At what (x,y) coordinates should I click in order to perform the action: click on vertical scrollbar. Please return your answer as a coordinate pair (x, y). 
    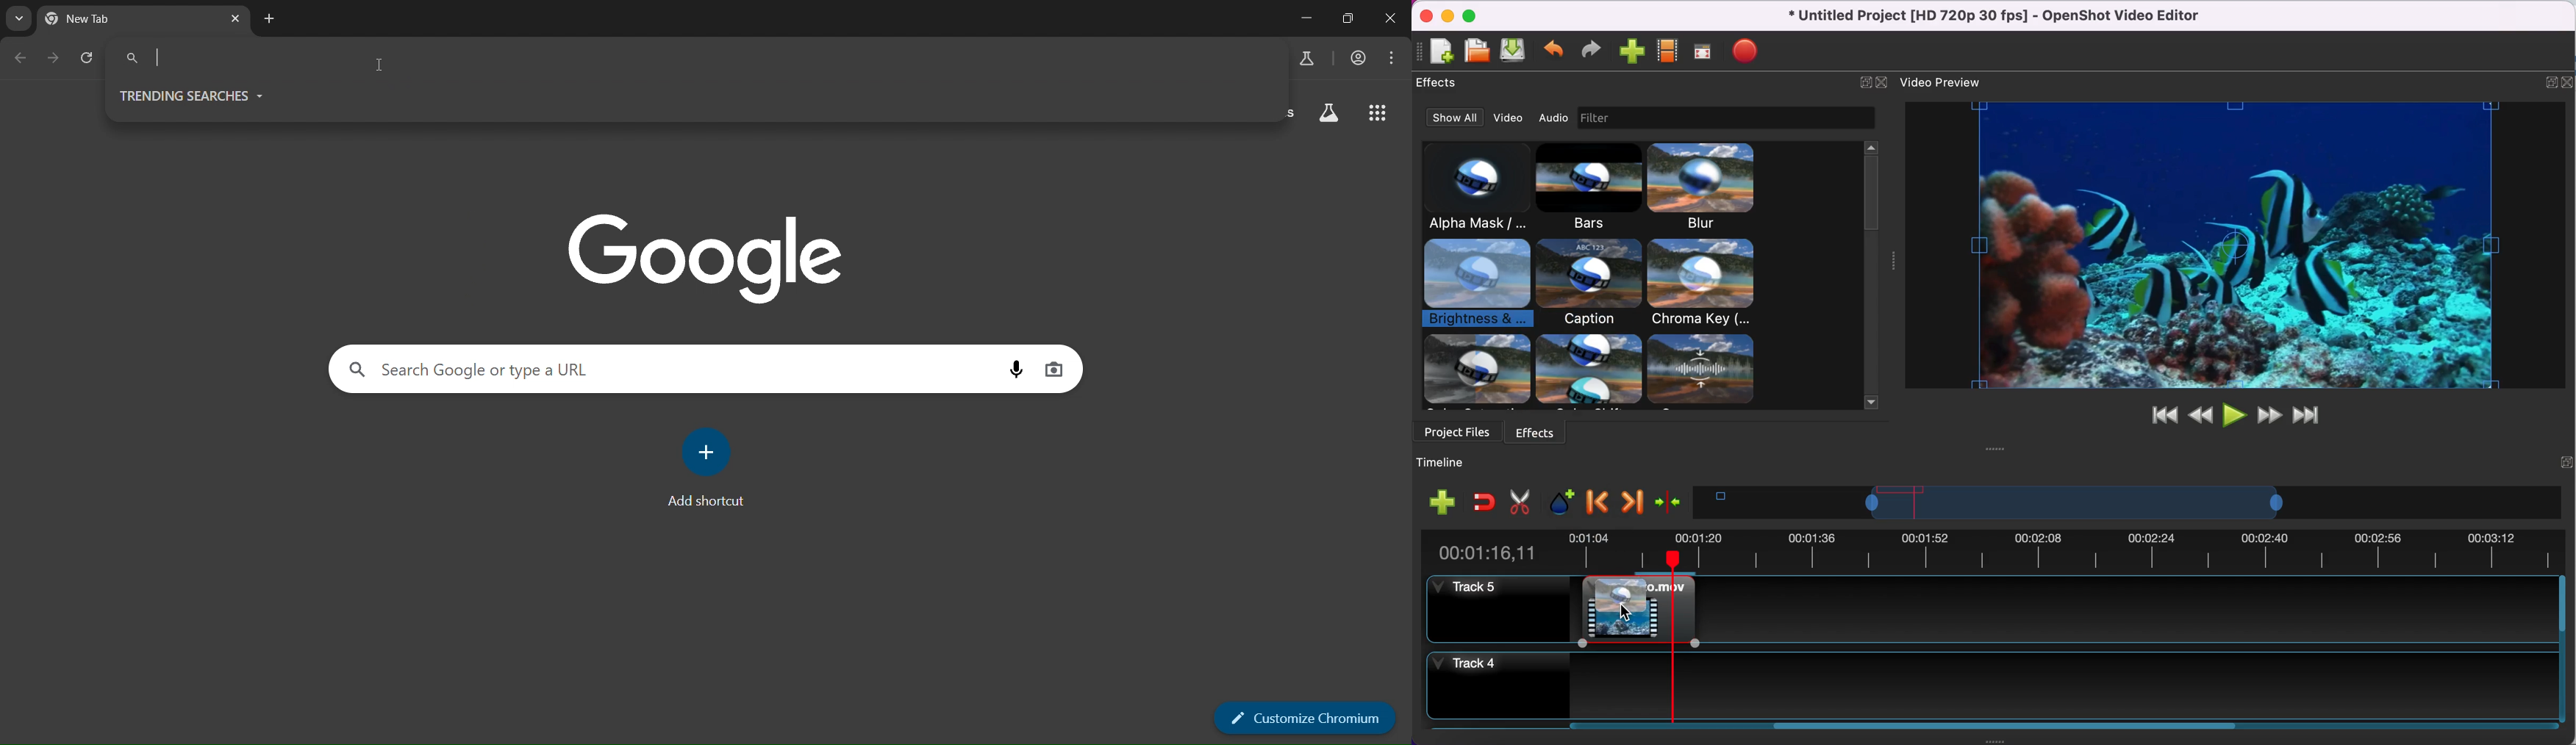
    Looking at the image, I should click on (1871, 193).